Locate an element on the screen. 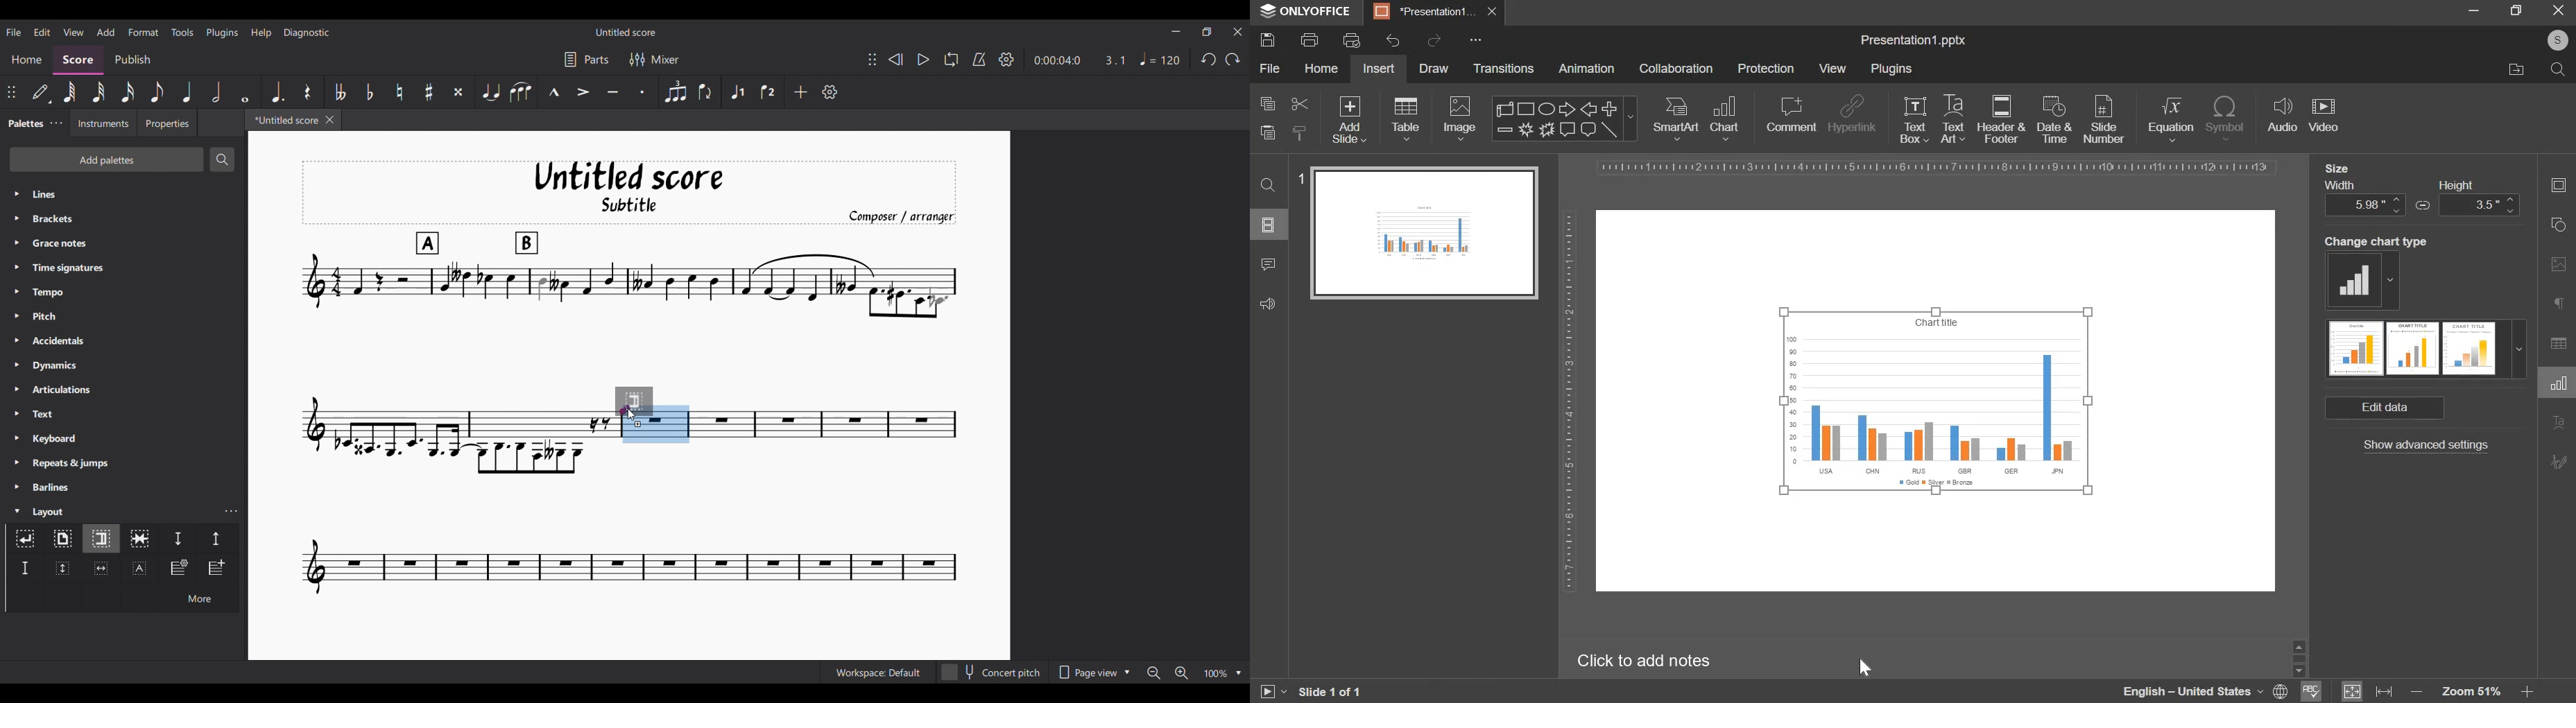 The image size is (2576, 728). check spell is located at coordinates (2309, 693).